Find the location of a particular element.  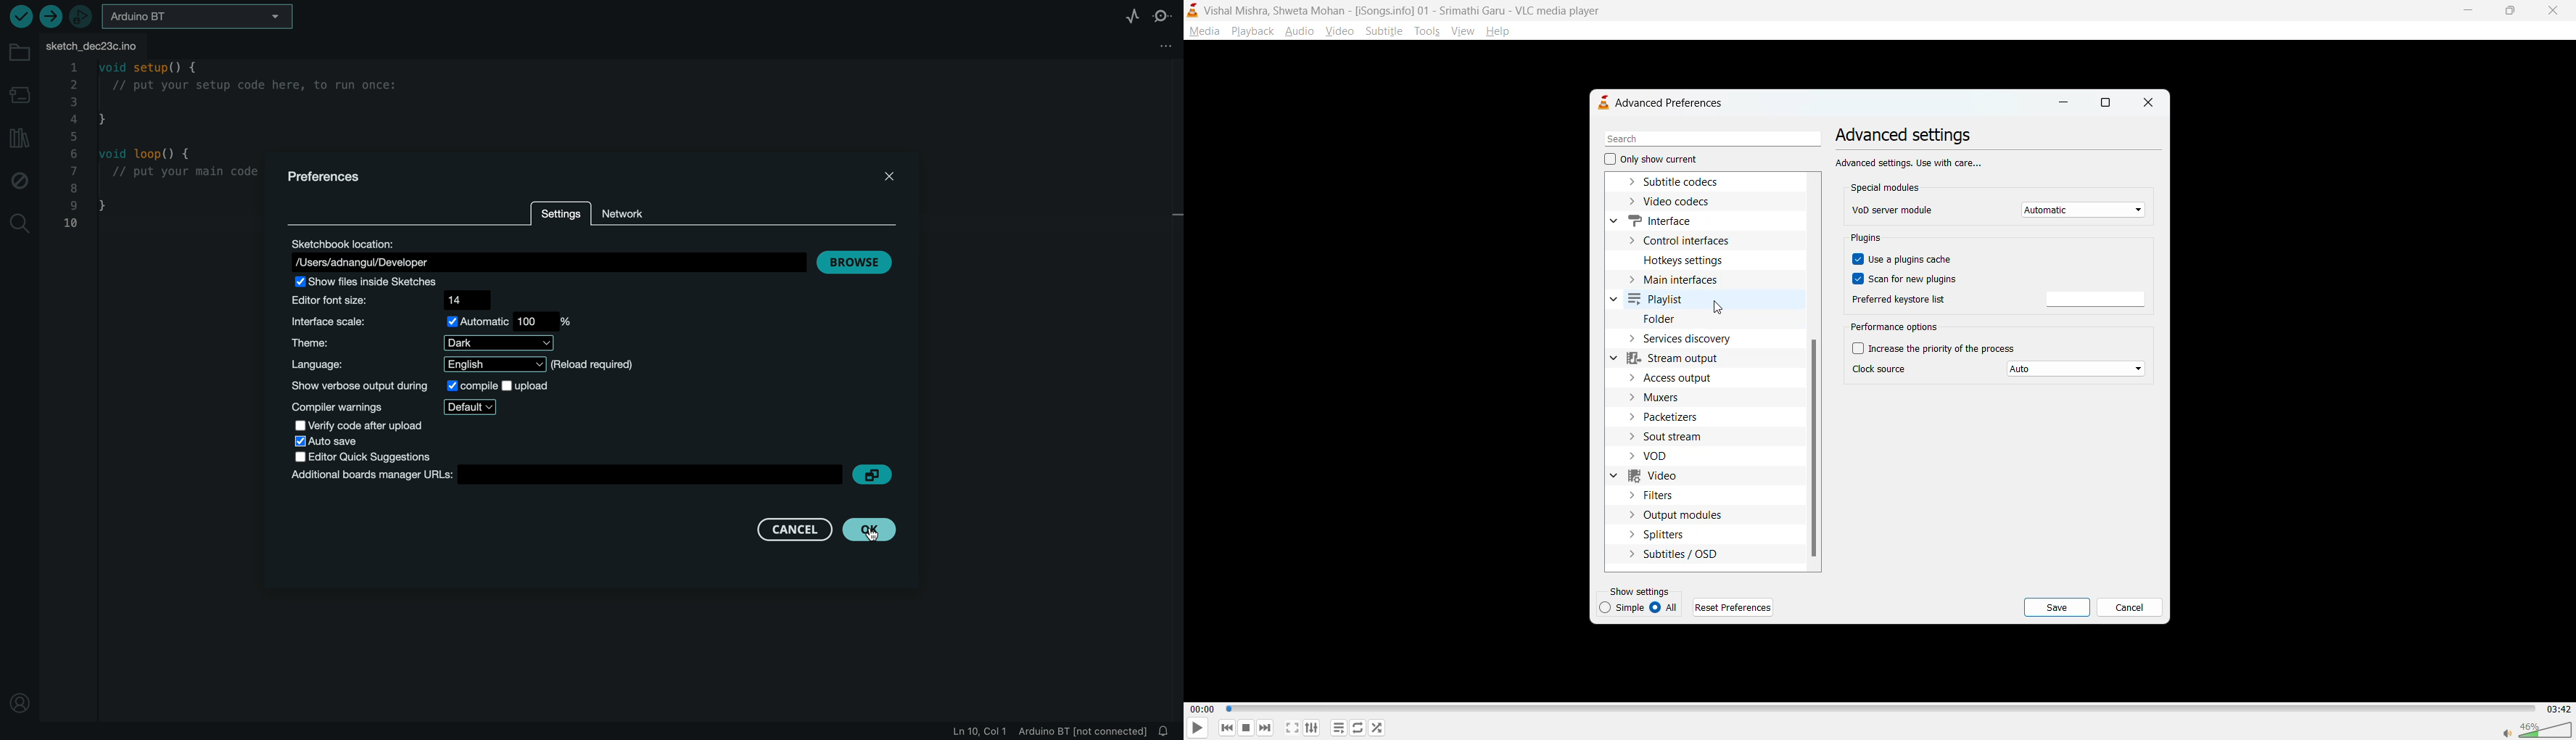

minimize is located at coordinates (2466, 9).